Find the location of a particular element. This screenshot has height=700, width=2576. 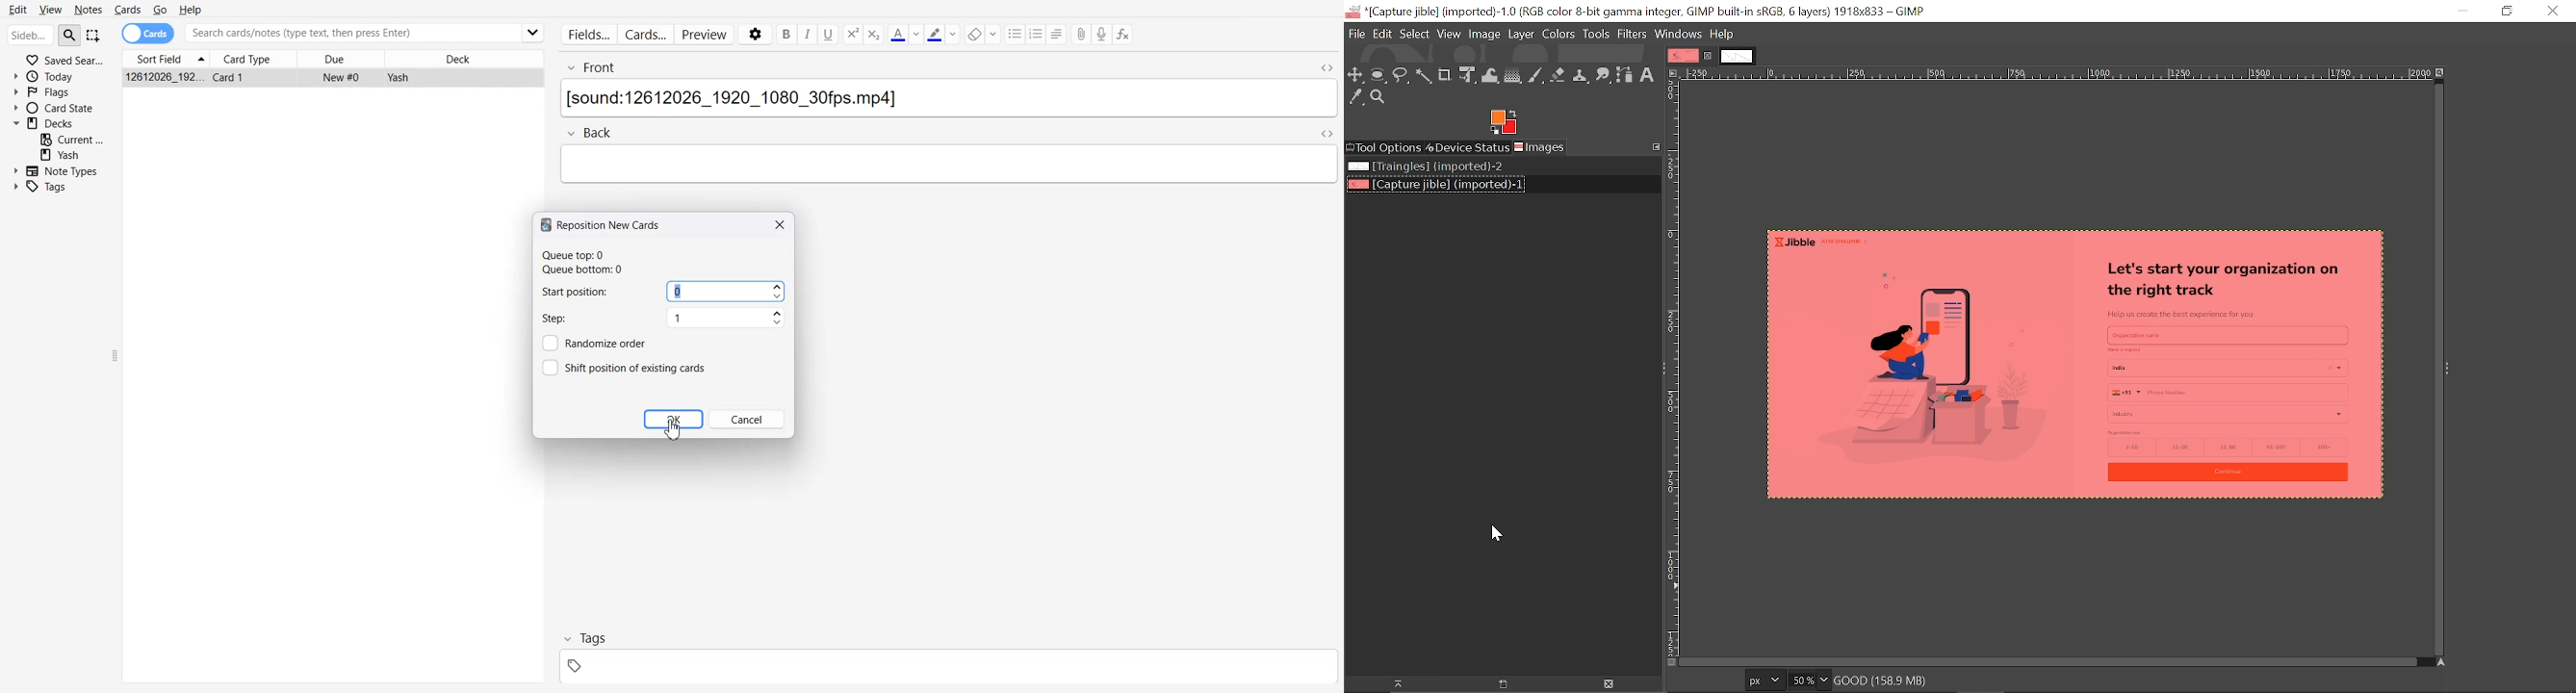

Front is located at coordinates (929, 66).